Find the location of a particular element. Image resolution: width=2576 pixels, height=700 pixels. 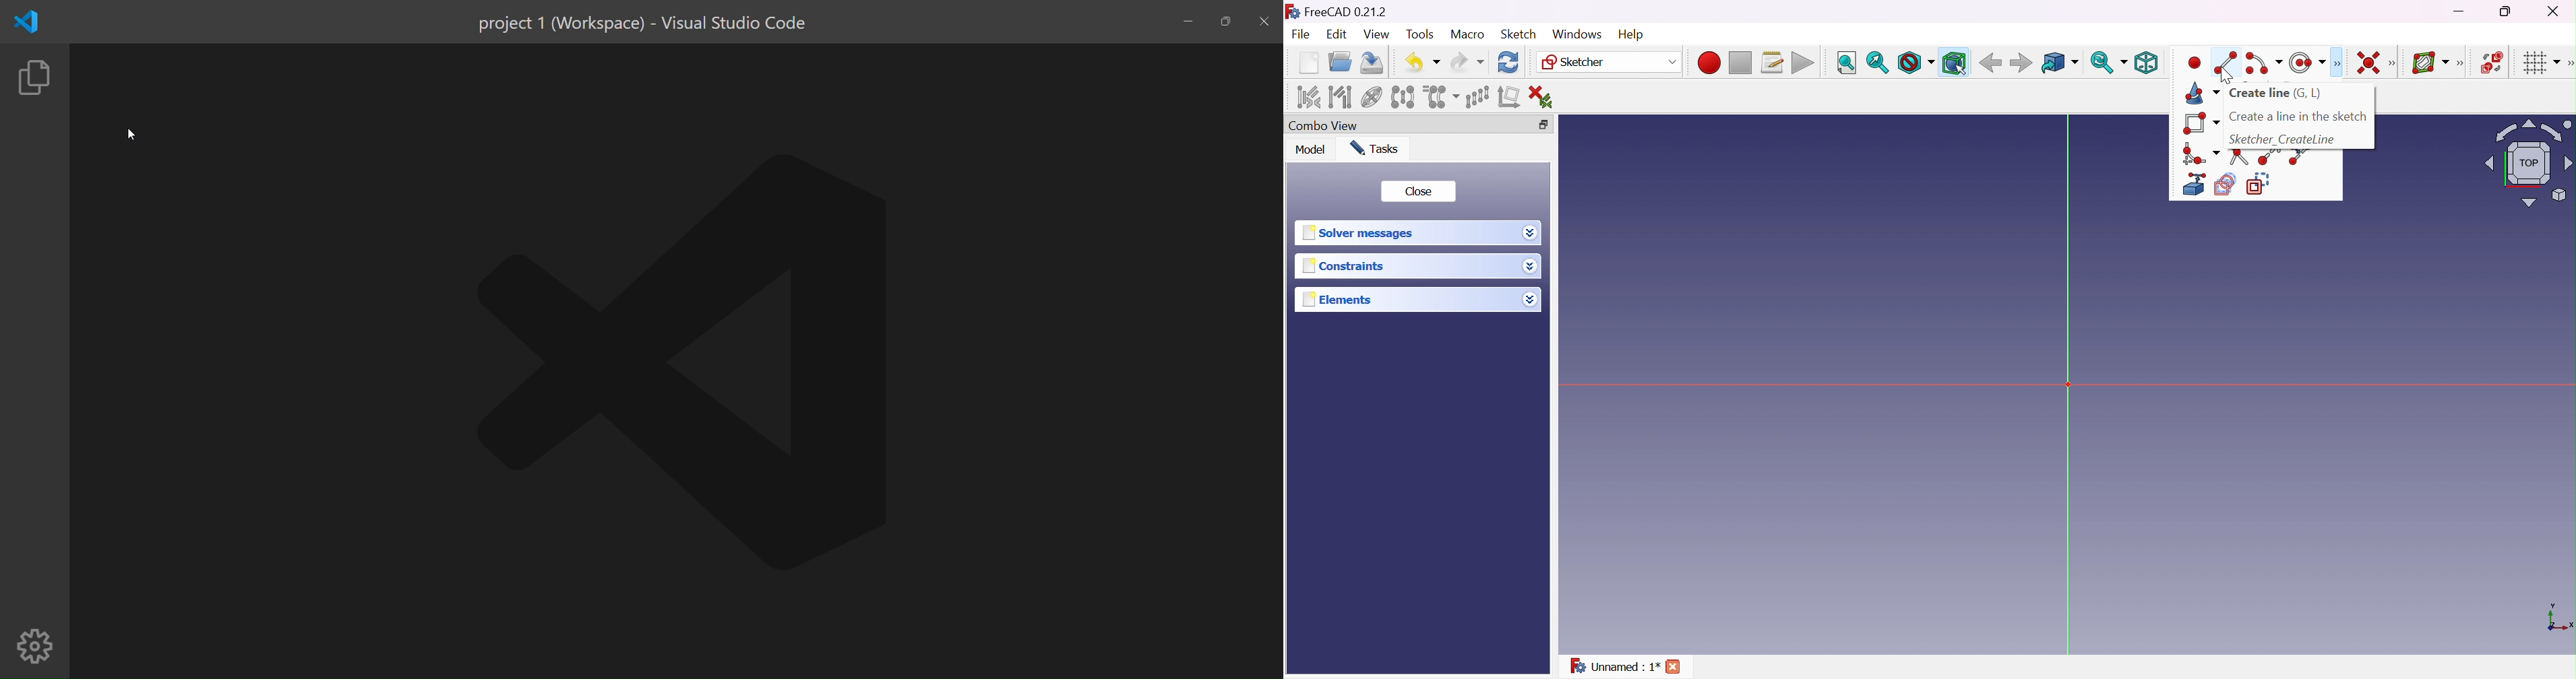

Create external geometry is located at coordinates (2192, 185).